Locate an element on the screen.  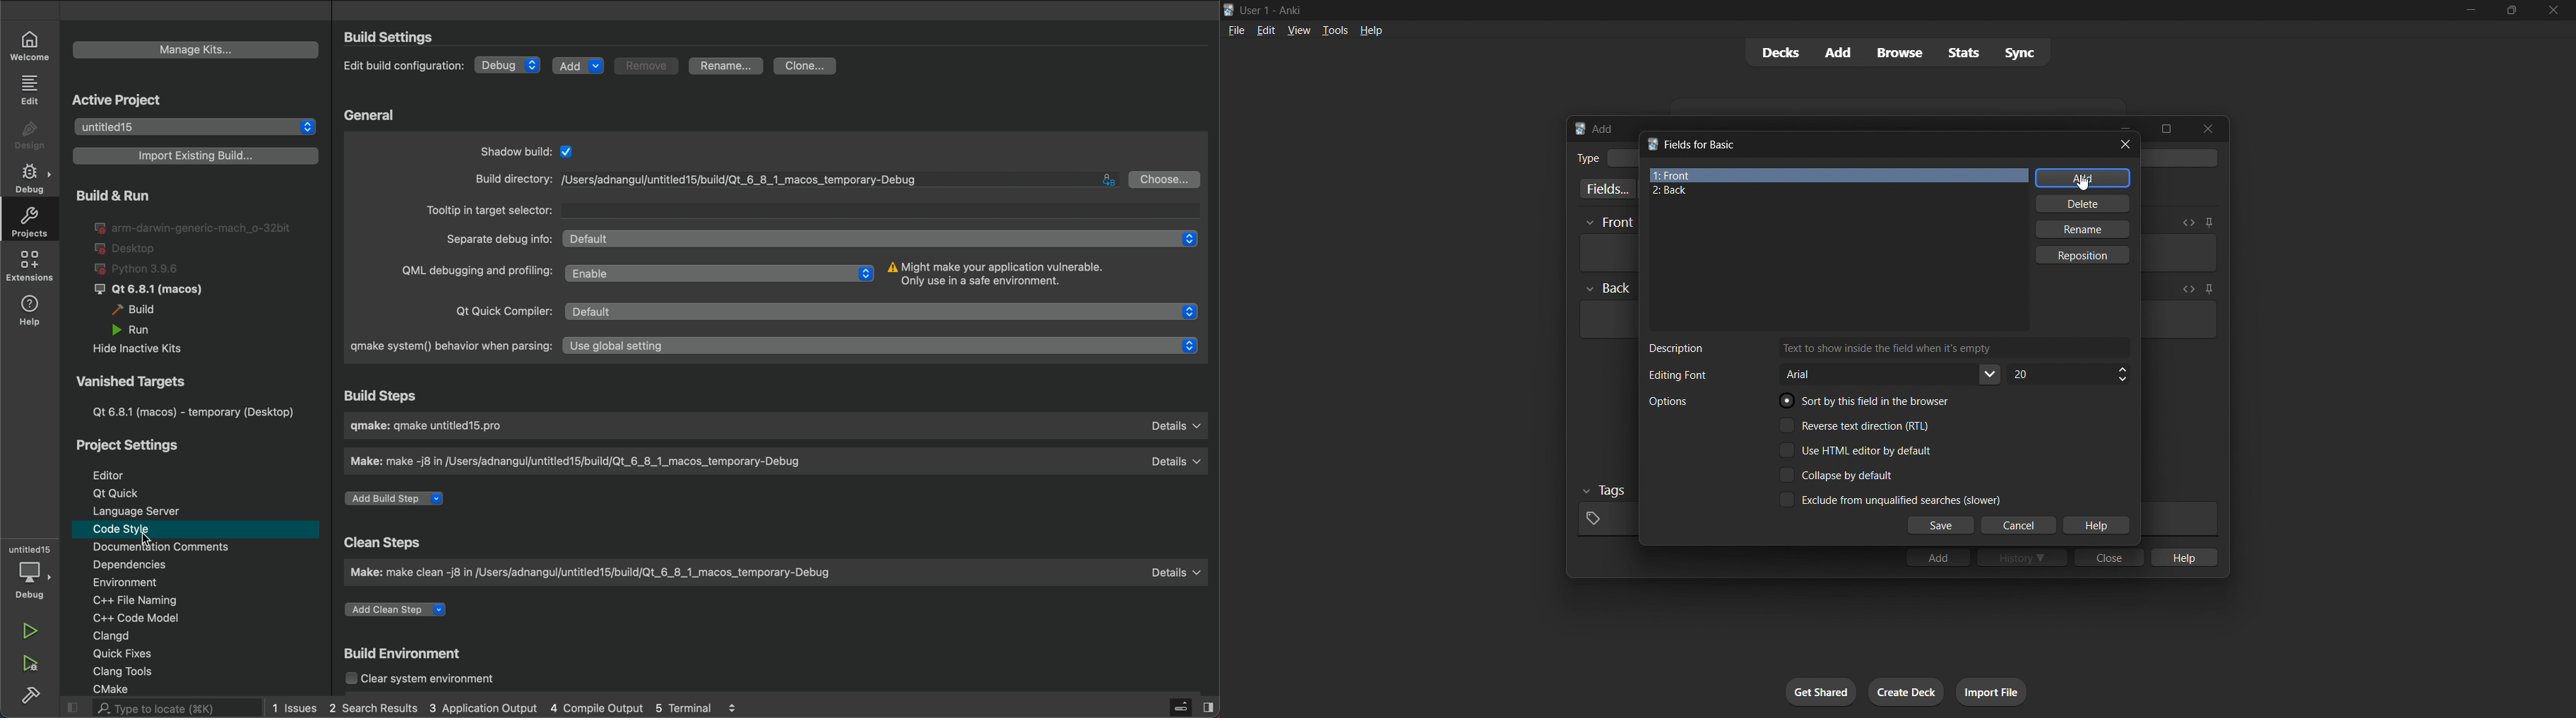
c-- code modal is located at coordinates (148, 616).